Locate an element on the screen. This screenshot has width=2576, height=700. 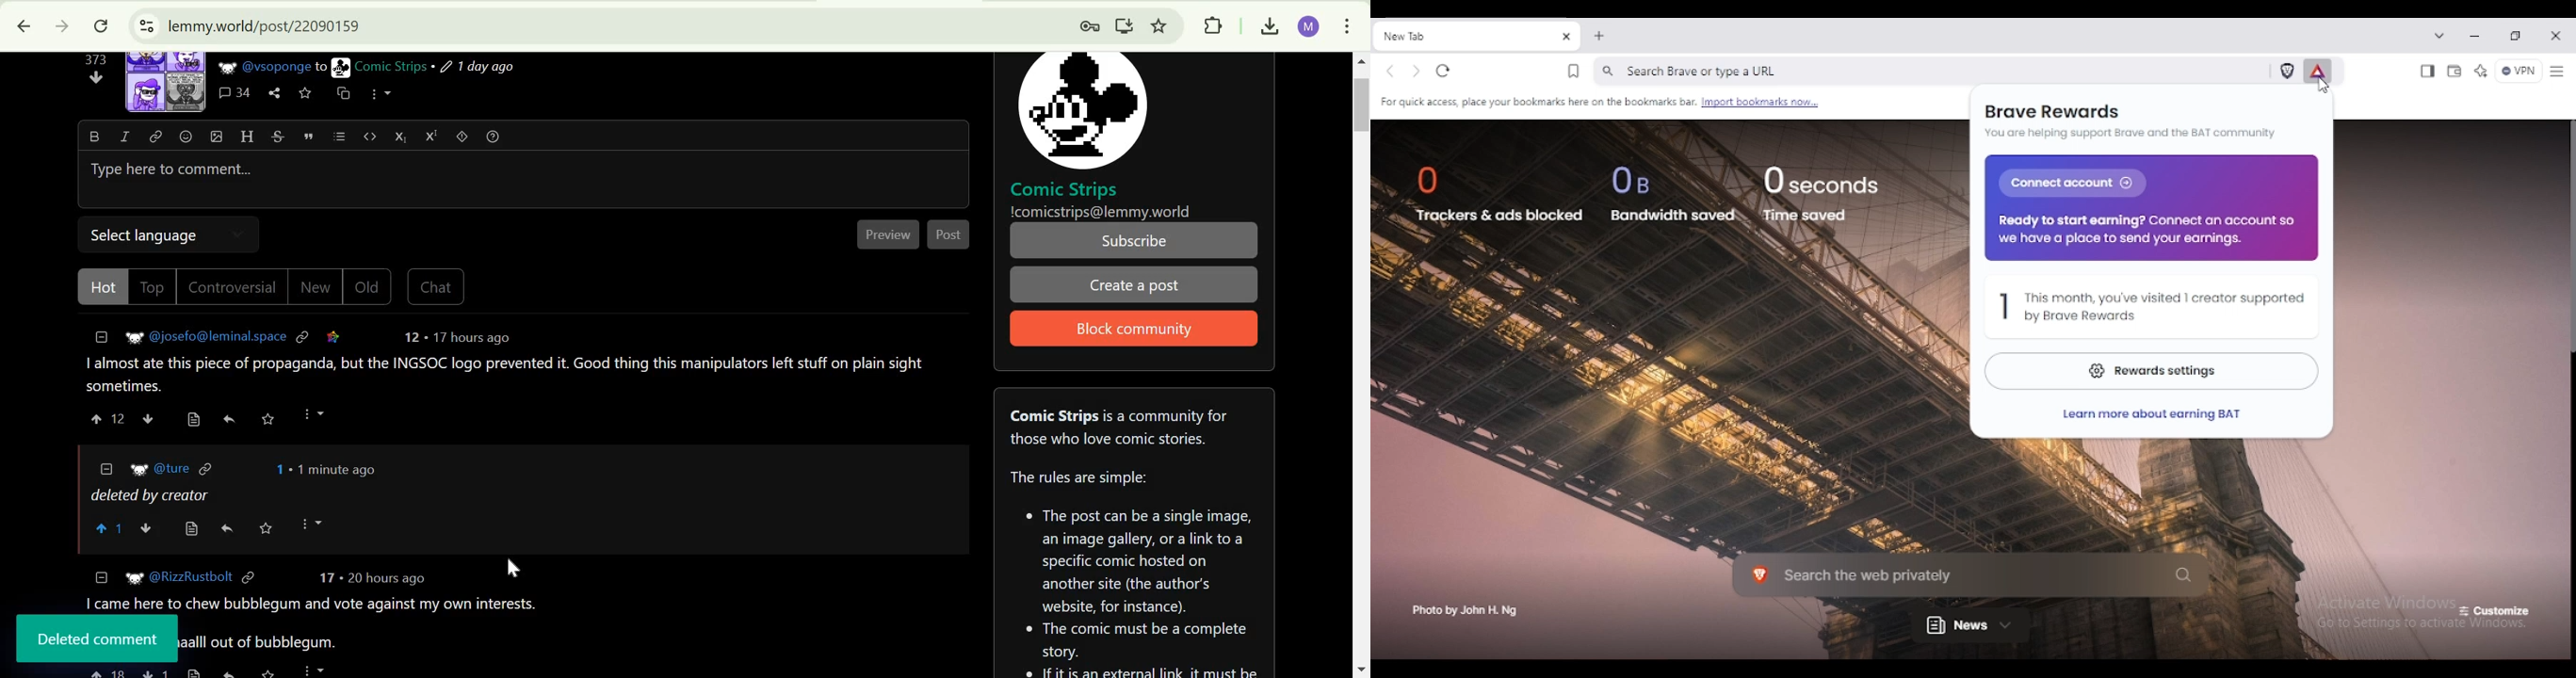
picture is located at coordinates (131, 578).